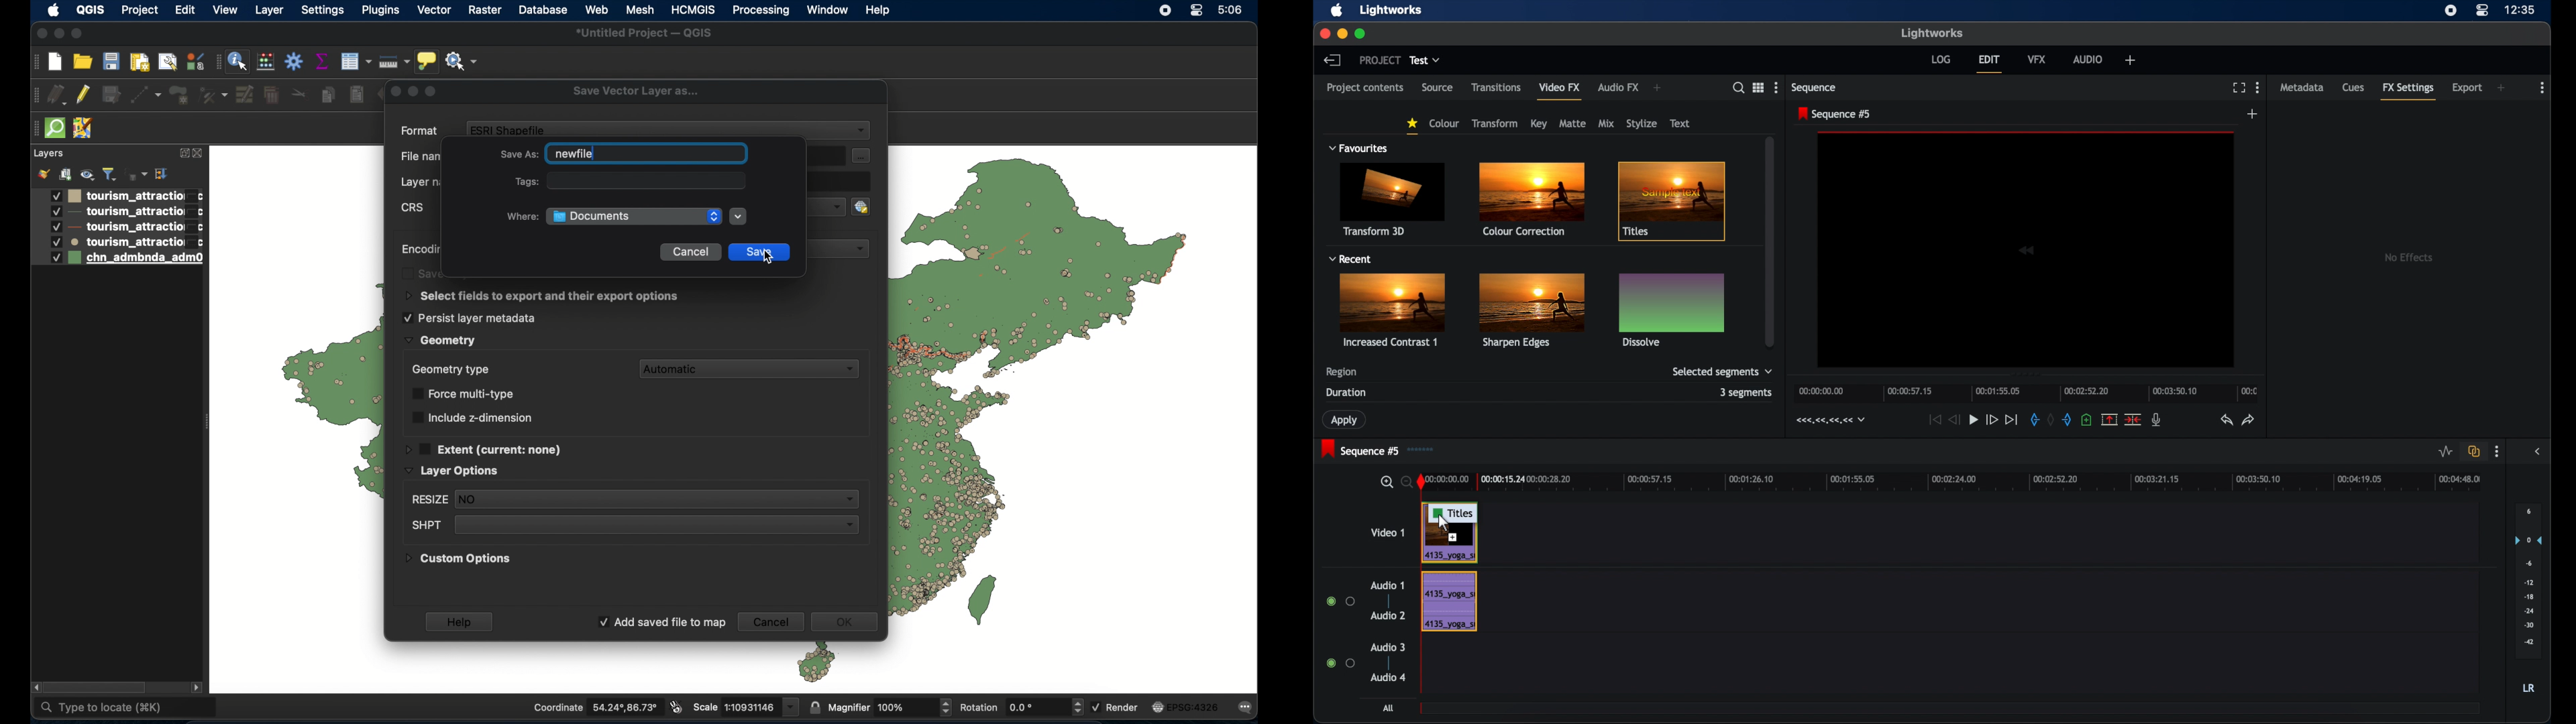 The image size is (2576, 728). I want to click on project contents, so click(1365, 91).